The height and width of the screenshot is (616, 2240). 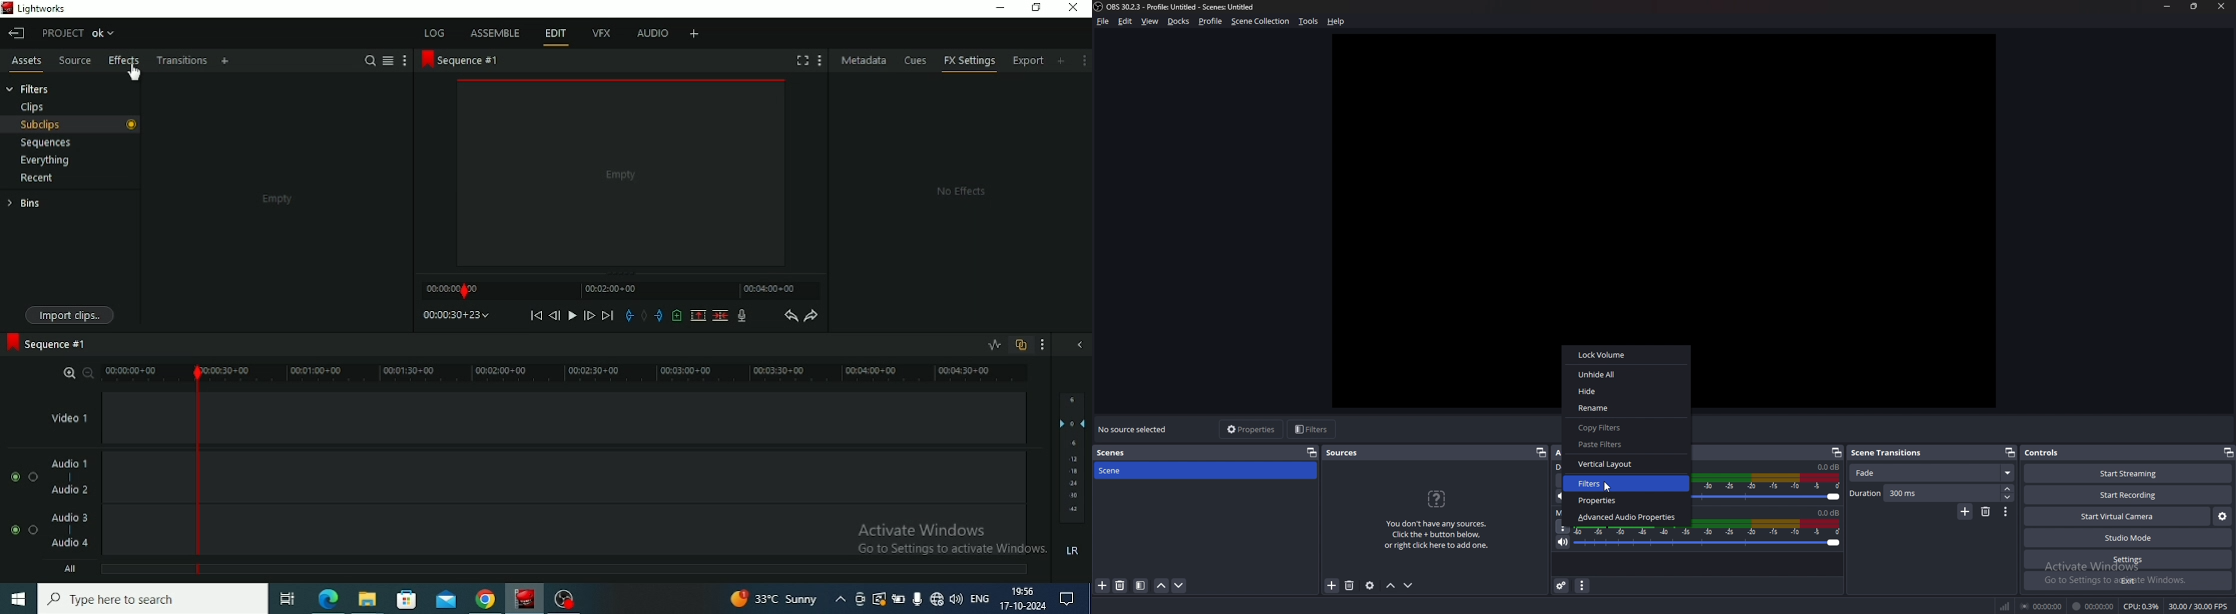 What do you see at coordinates (1541, 454) in the screenshot?
I see `pop out` at bounding box center [1541, 454].